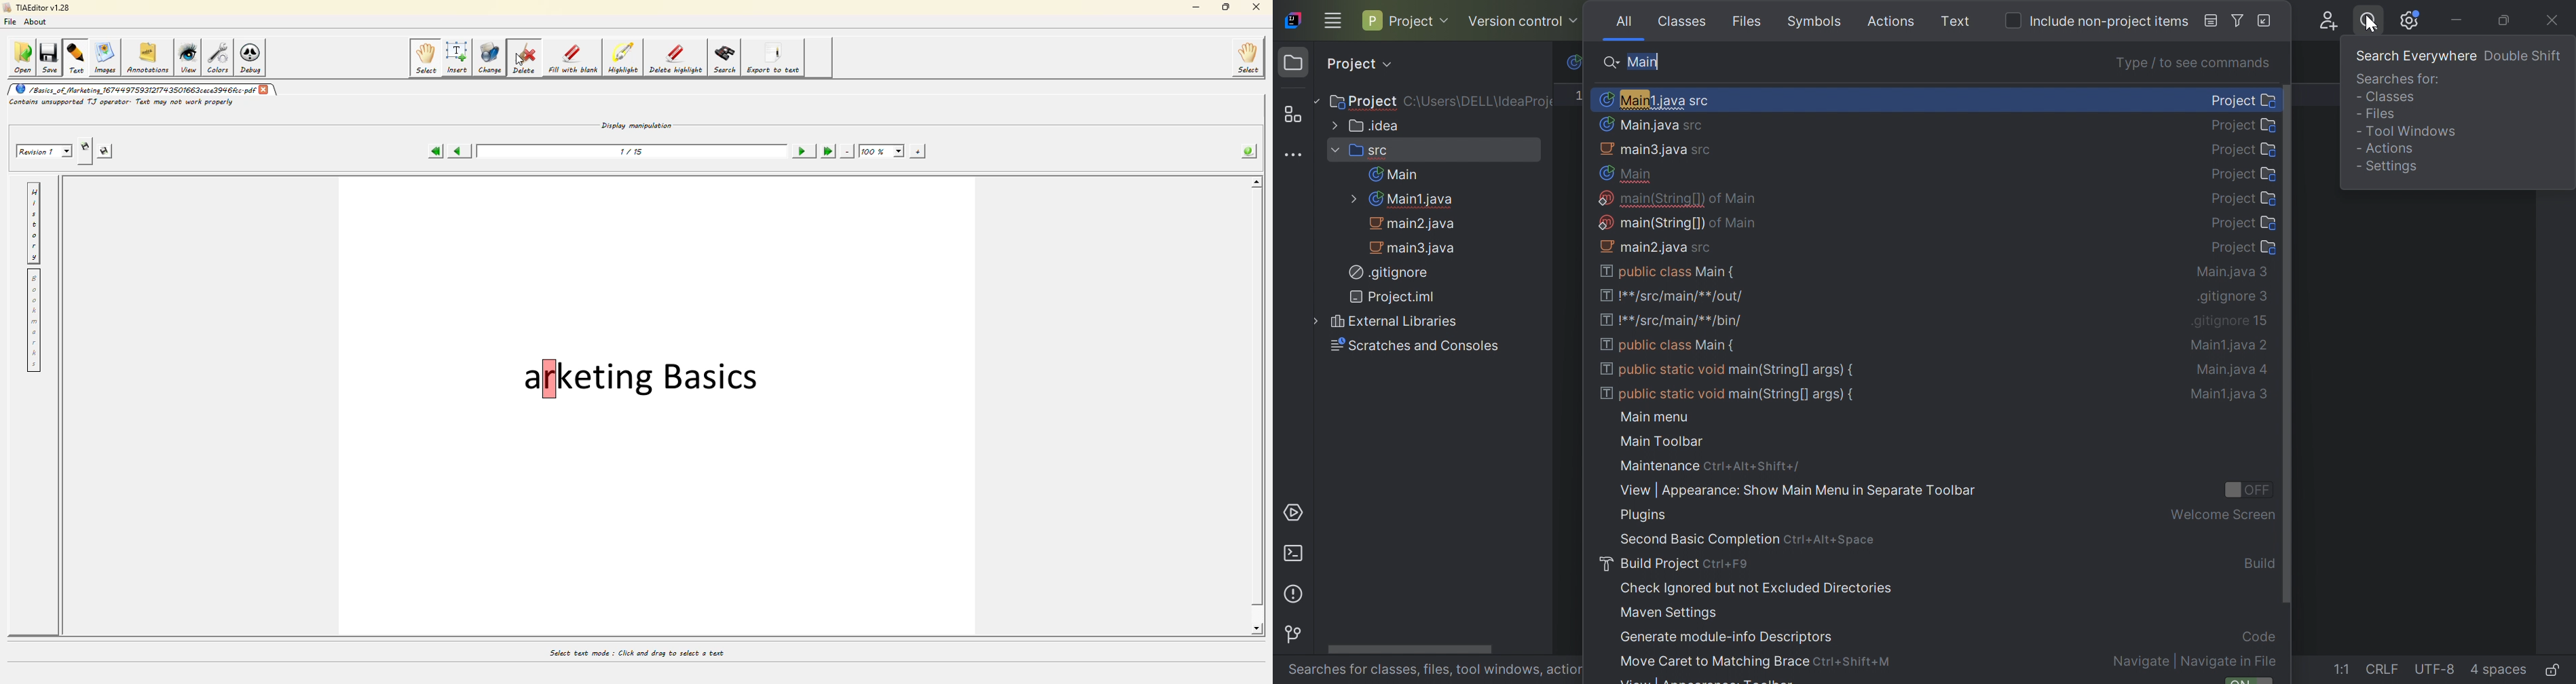  What do you see at coordinates (1393, 174) in the screenshot?
I see `Main` at bounding box center [1393, 174].